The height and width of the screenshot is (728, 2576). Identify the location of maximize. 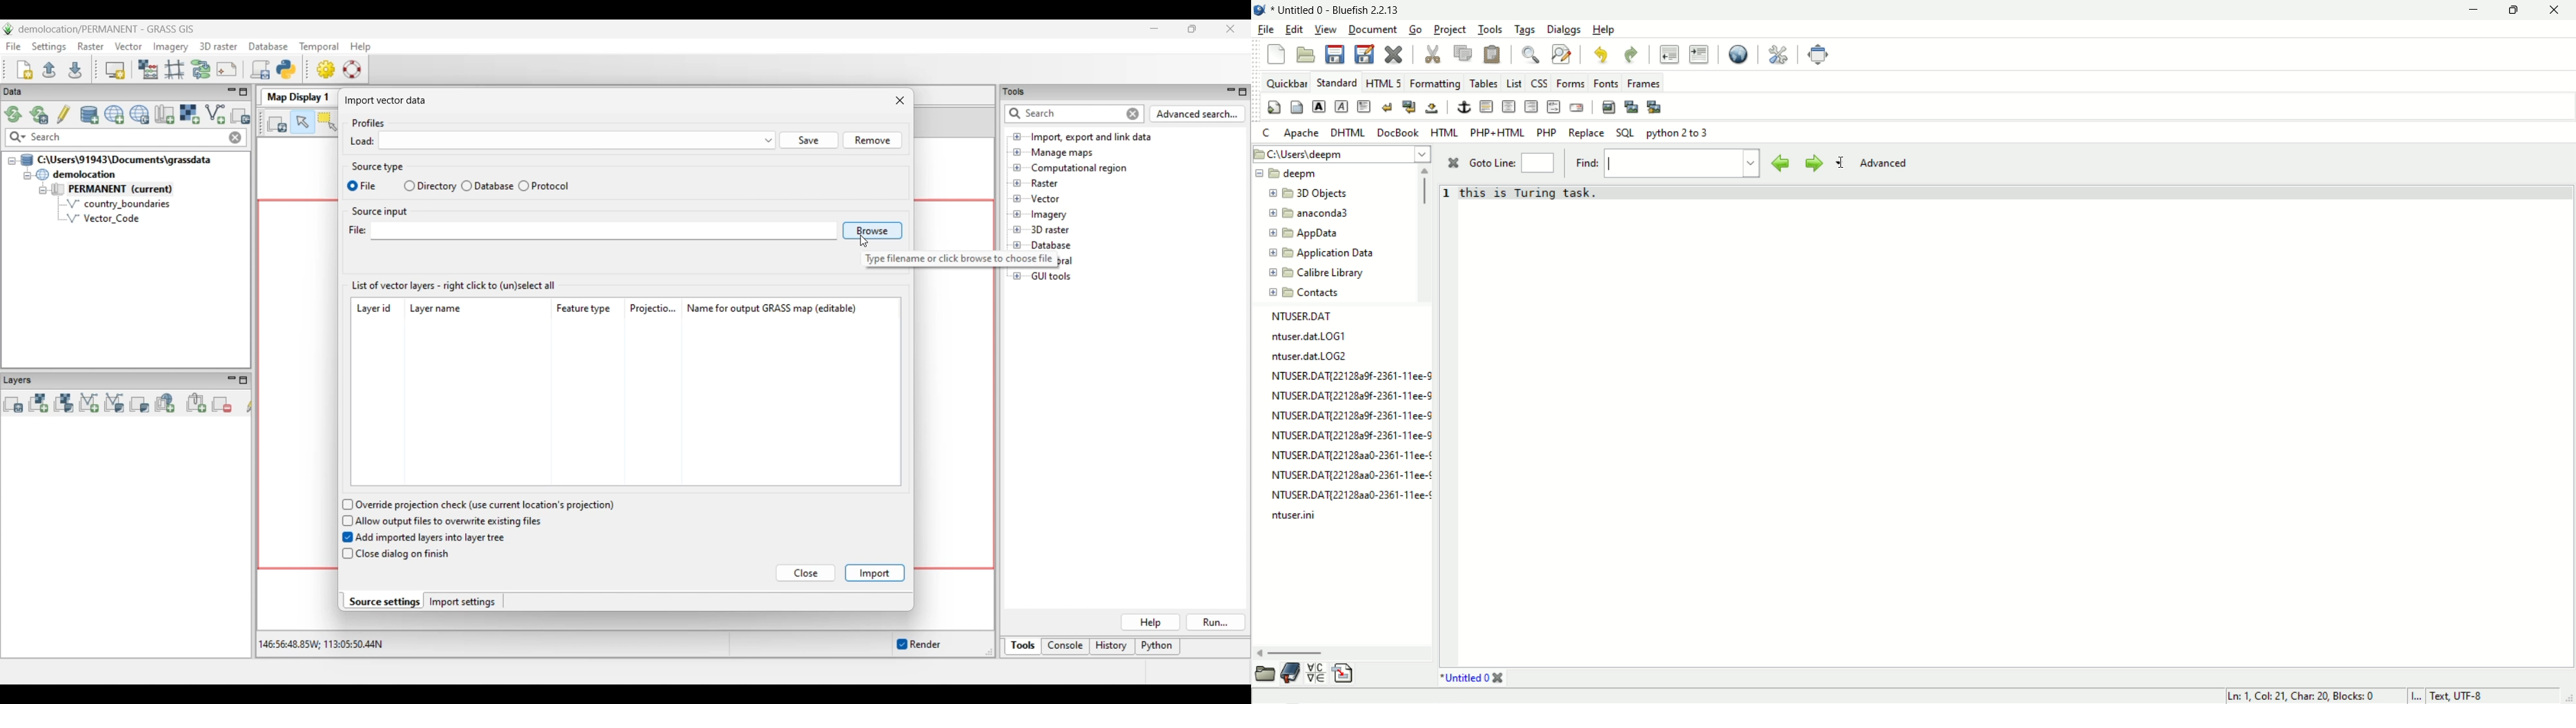
(2517, 12).